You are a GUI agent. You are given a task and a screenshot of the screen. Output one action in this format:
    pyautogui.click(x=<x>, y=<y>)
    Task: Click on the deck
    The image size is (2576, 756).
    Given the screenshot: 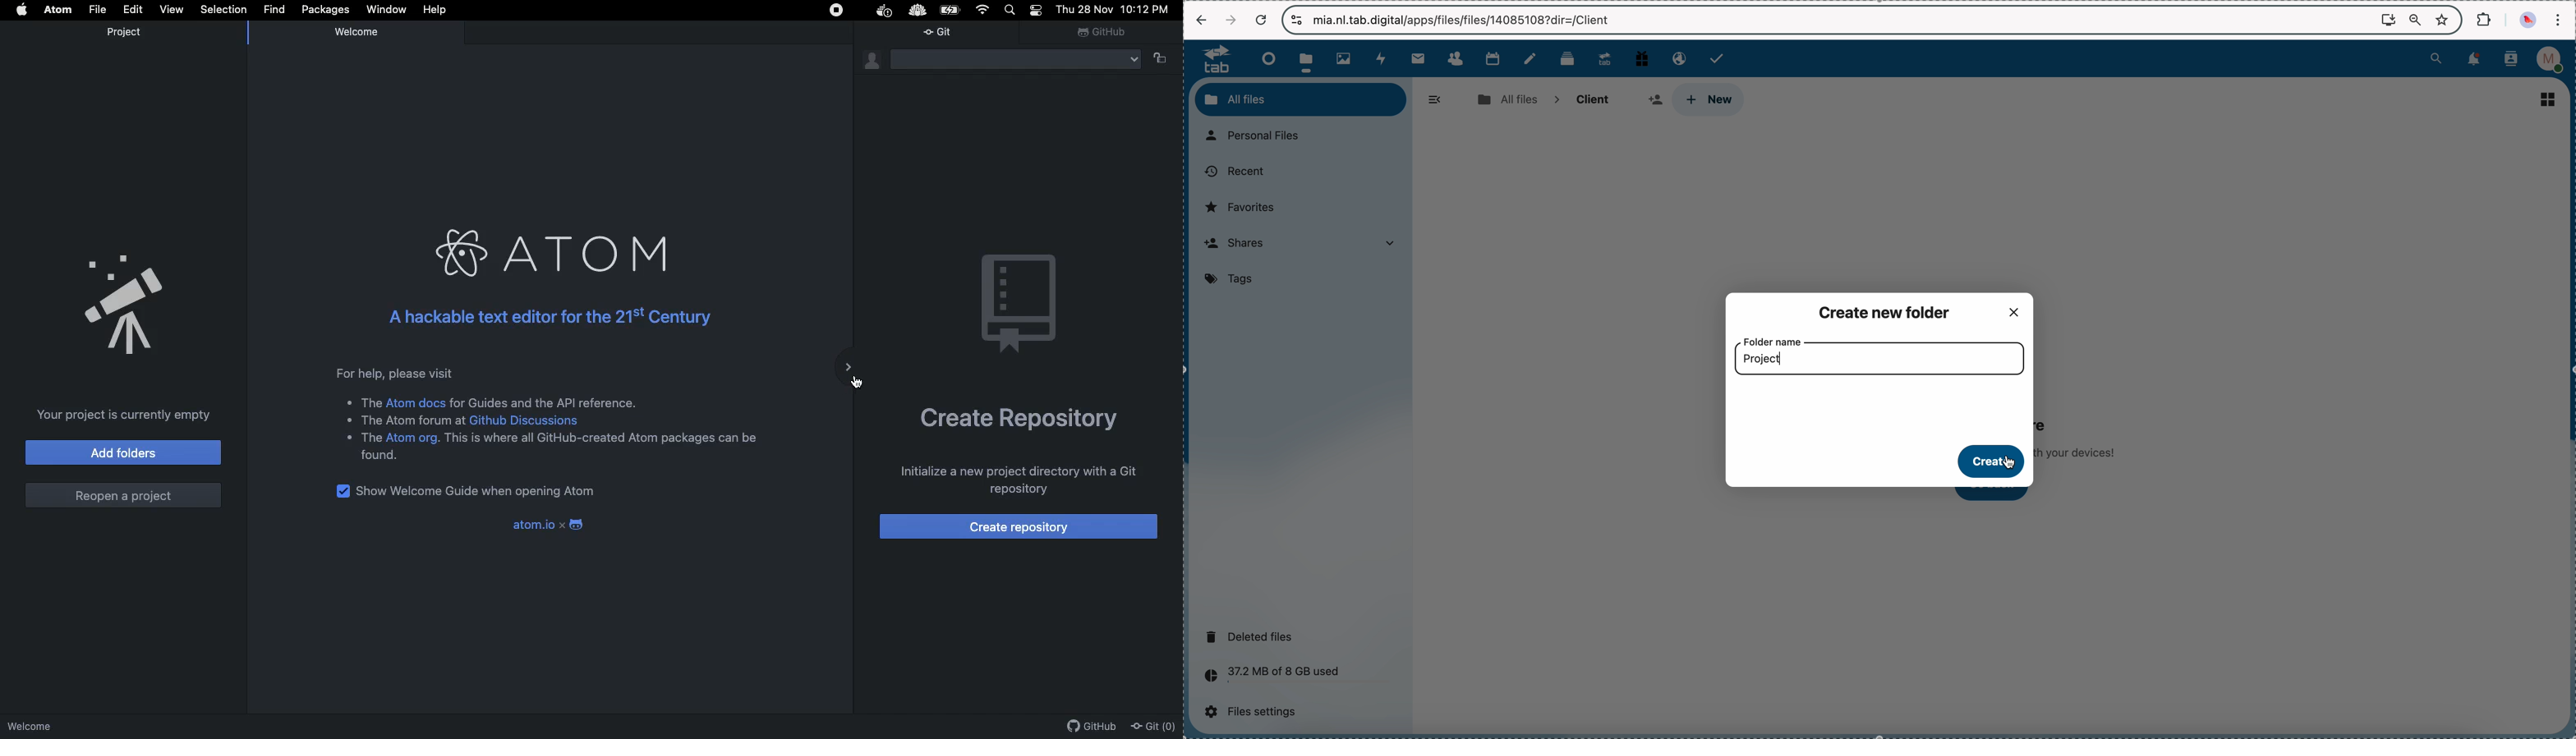 What is the action you would take?
    pyautogui.click(x=1570, y=58)
    